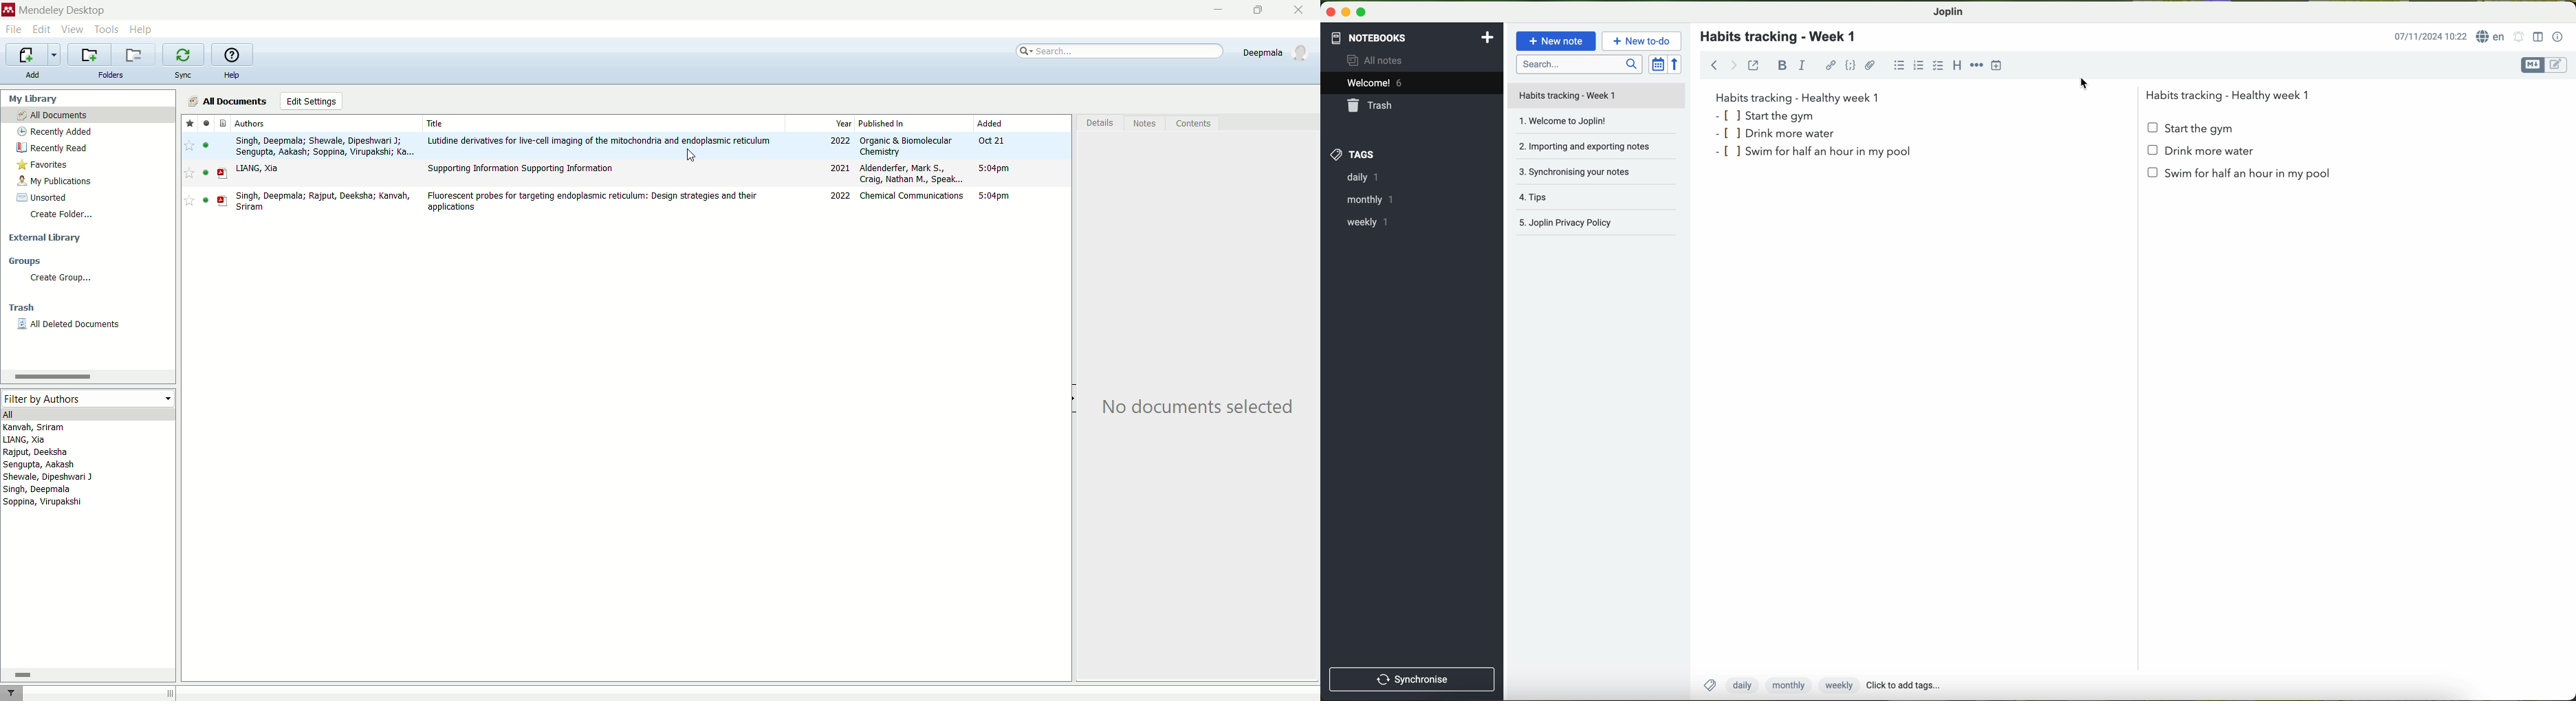 Image resolution: width=2576 pixels, height=728 pixels. What do you see at coordinates (1597, 96) in the screenshot?
I see `file title` at bounding box center [1597, 96].